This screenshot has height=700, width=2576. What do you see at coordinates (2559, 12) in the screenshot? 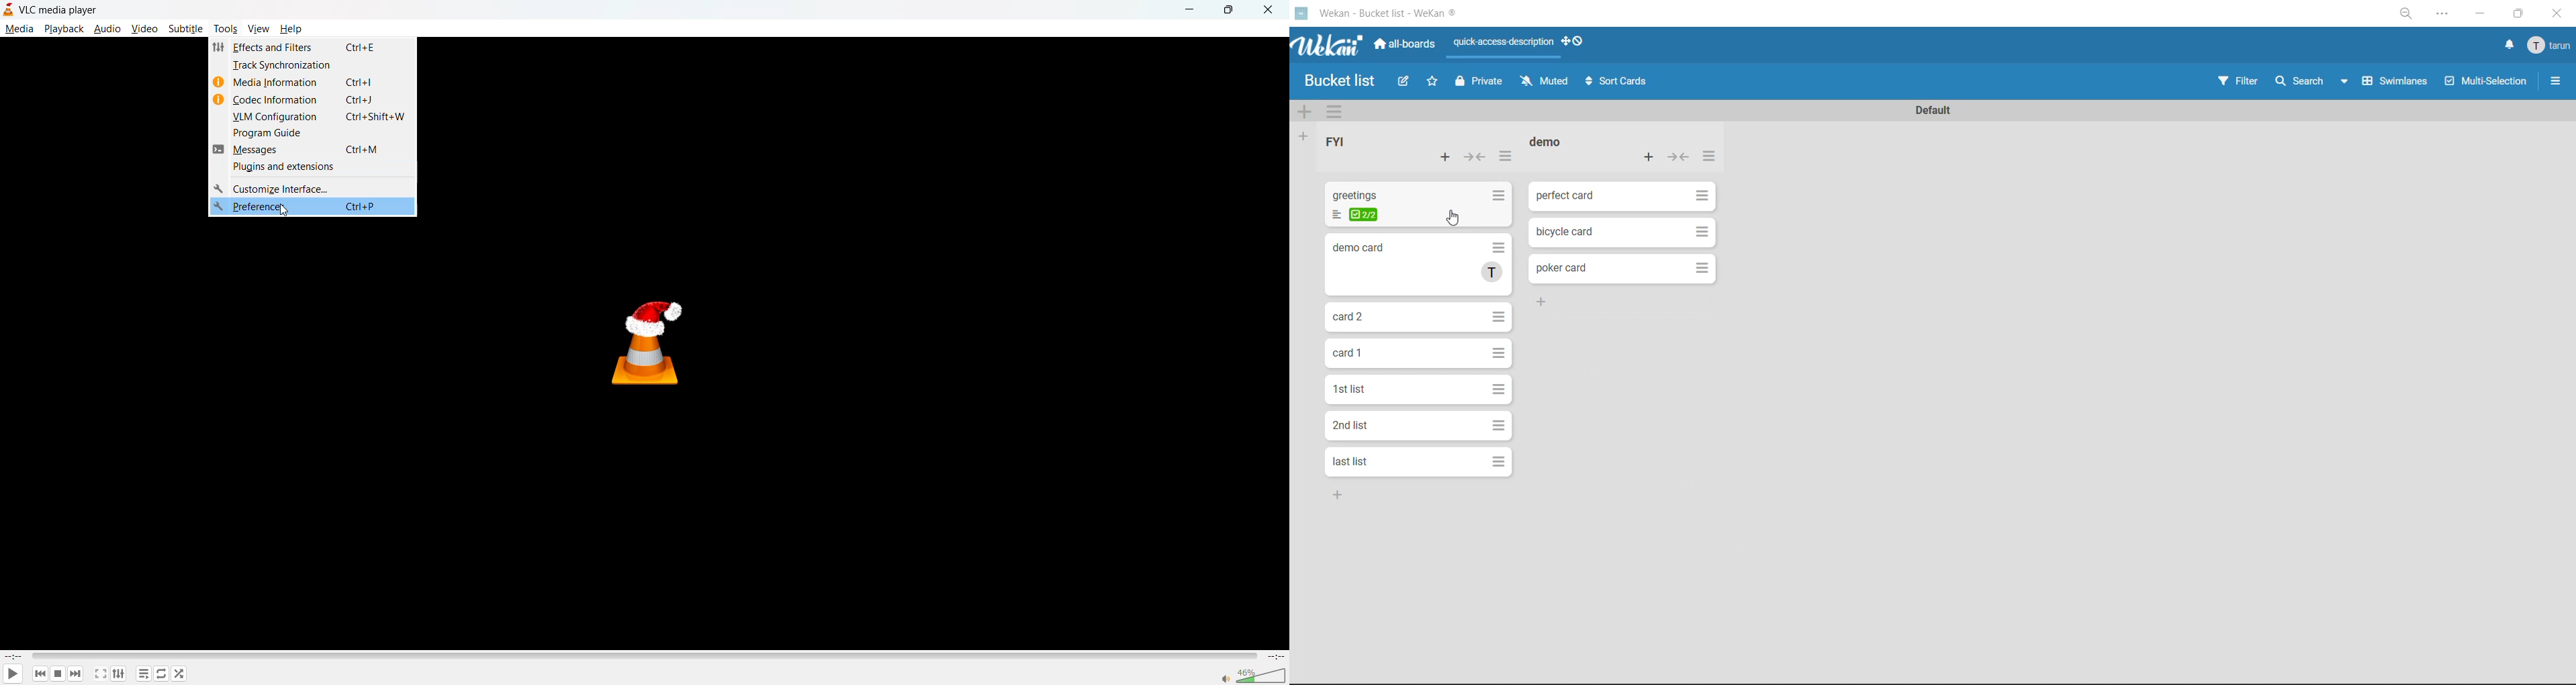
I see `close` at bounding box center [2559, 12].